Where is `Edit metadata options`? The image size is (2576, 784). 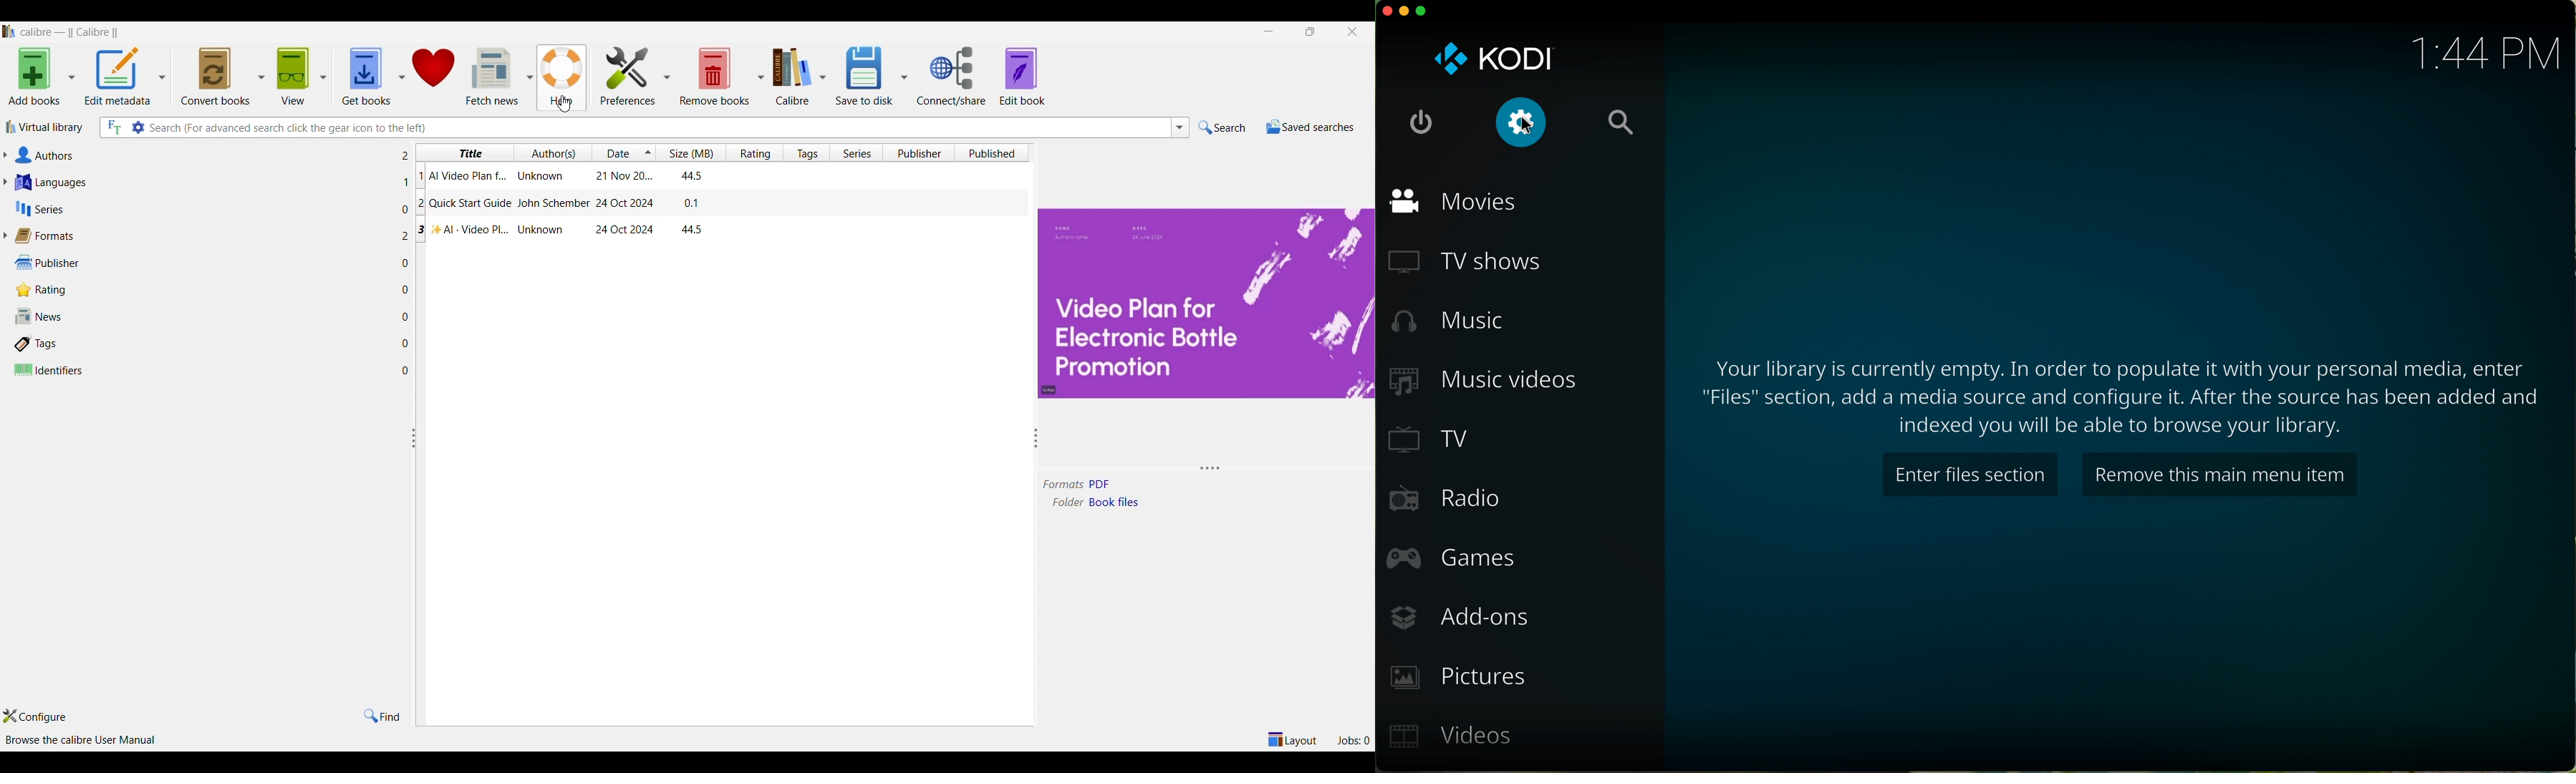
Edit metadata options is located at coordinates (162, 77).